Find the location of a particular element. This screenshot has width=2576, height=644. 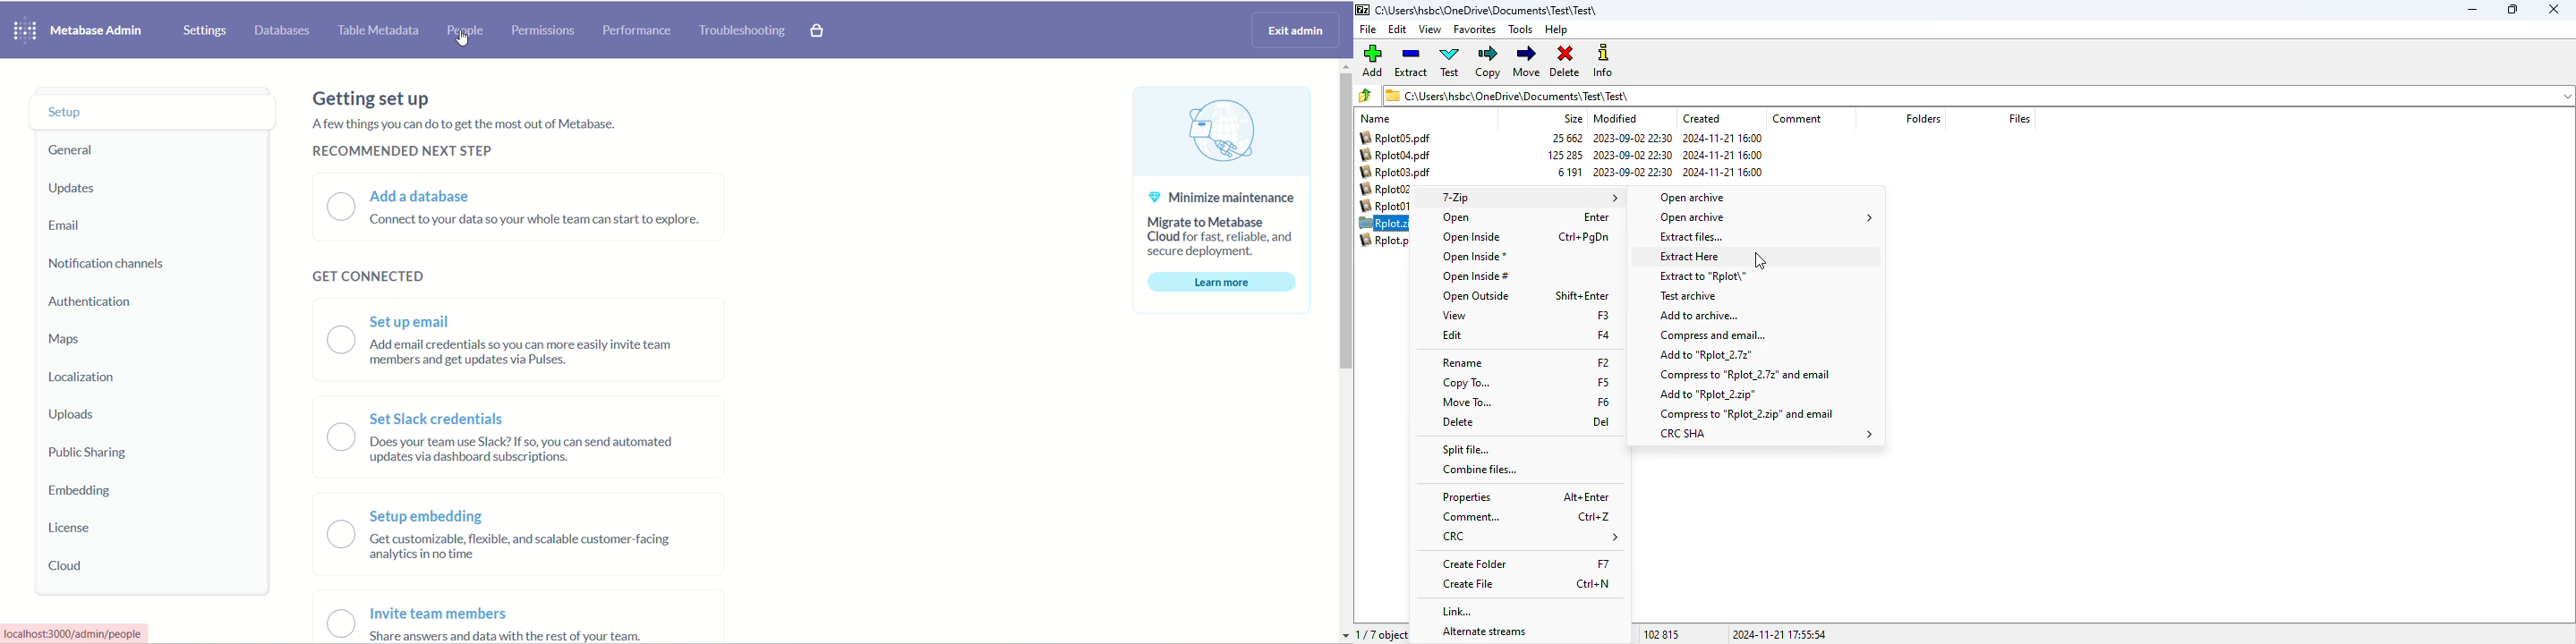

split file is located at coordinates (1466, 450).